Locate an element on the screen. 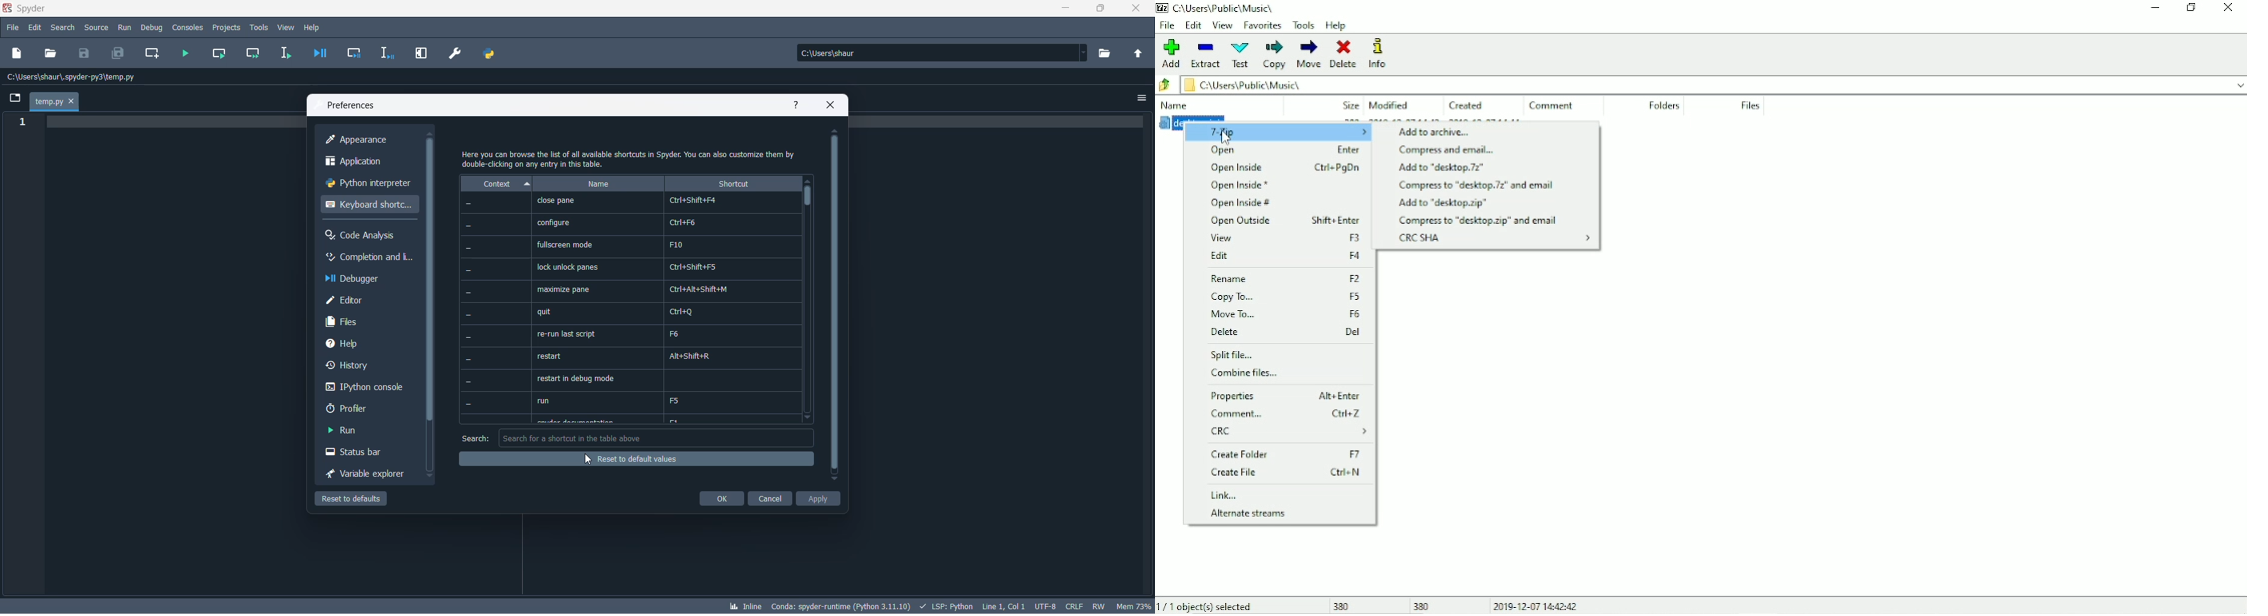 This screenshot has width=2268, height=616. memory usage is located at coordinates (1134, 605).